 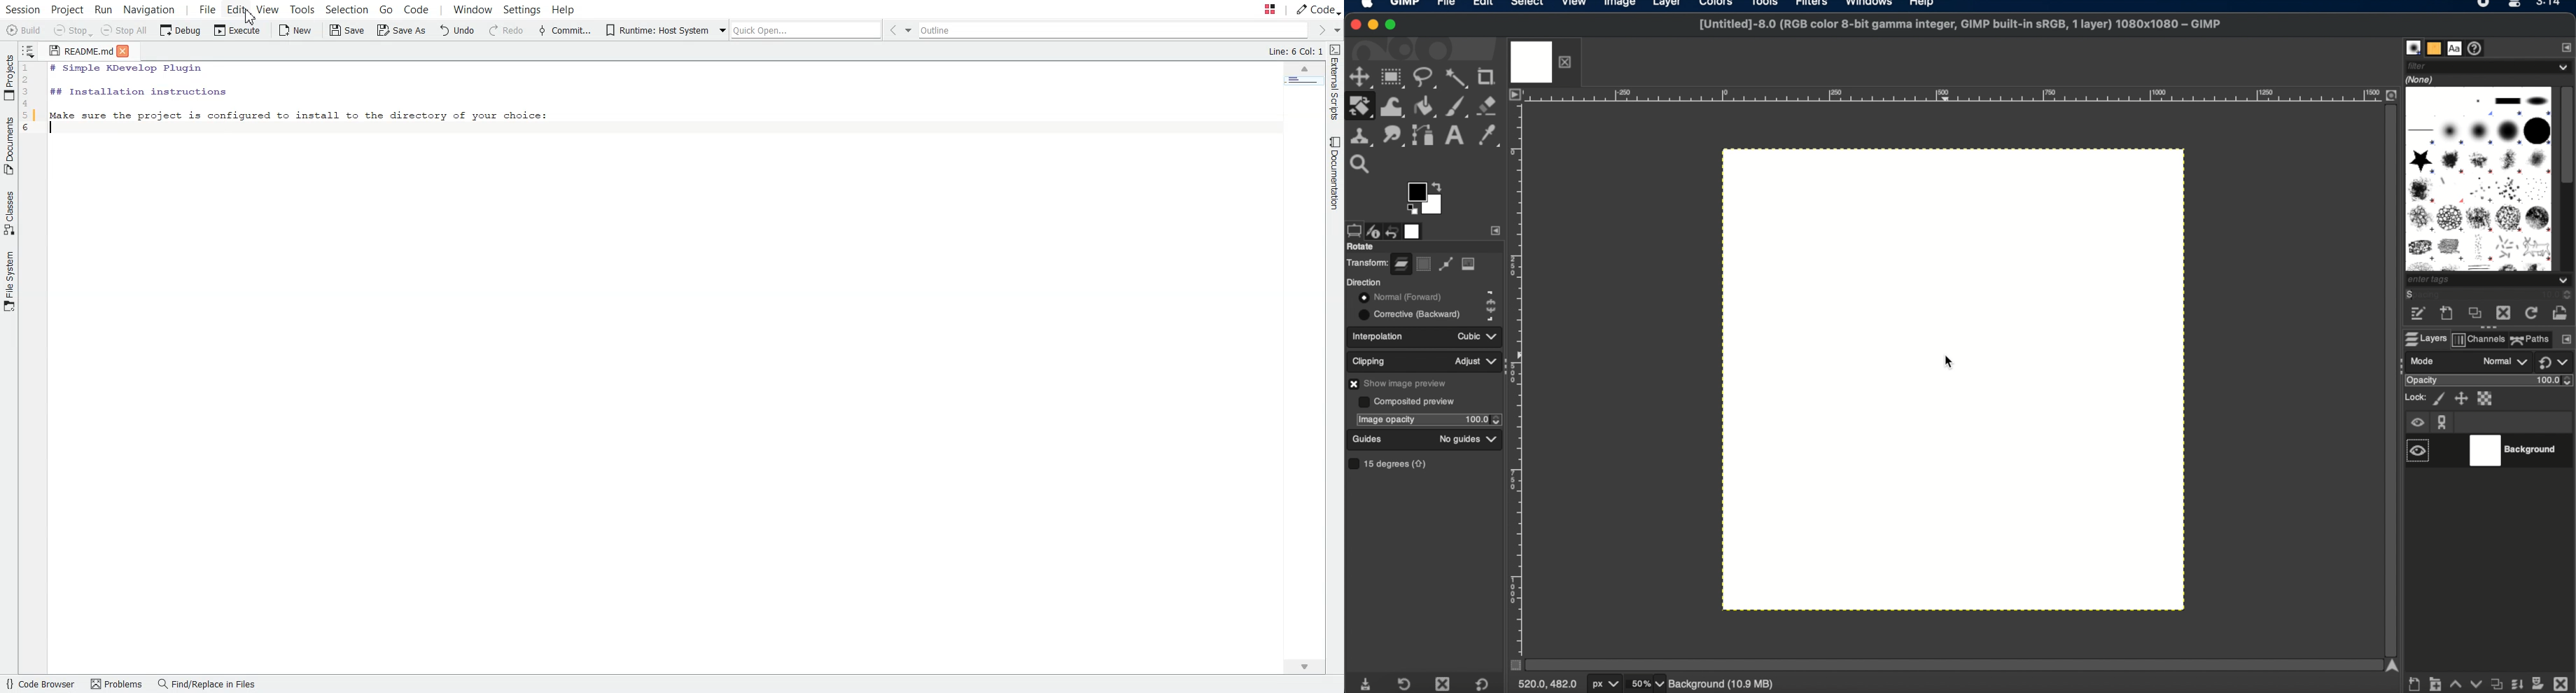 I want to click on paths tool, so click(x=1423, y=133).